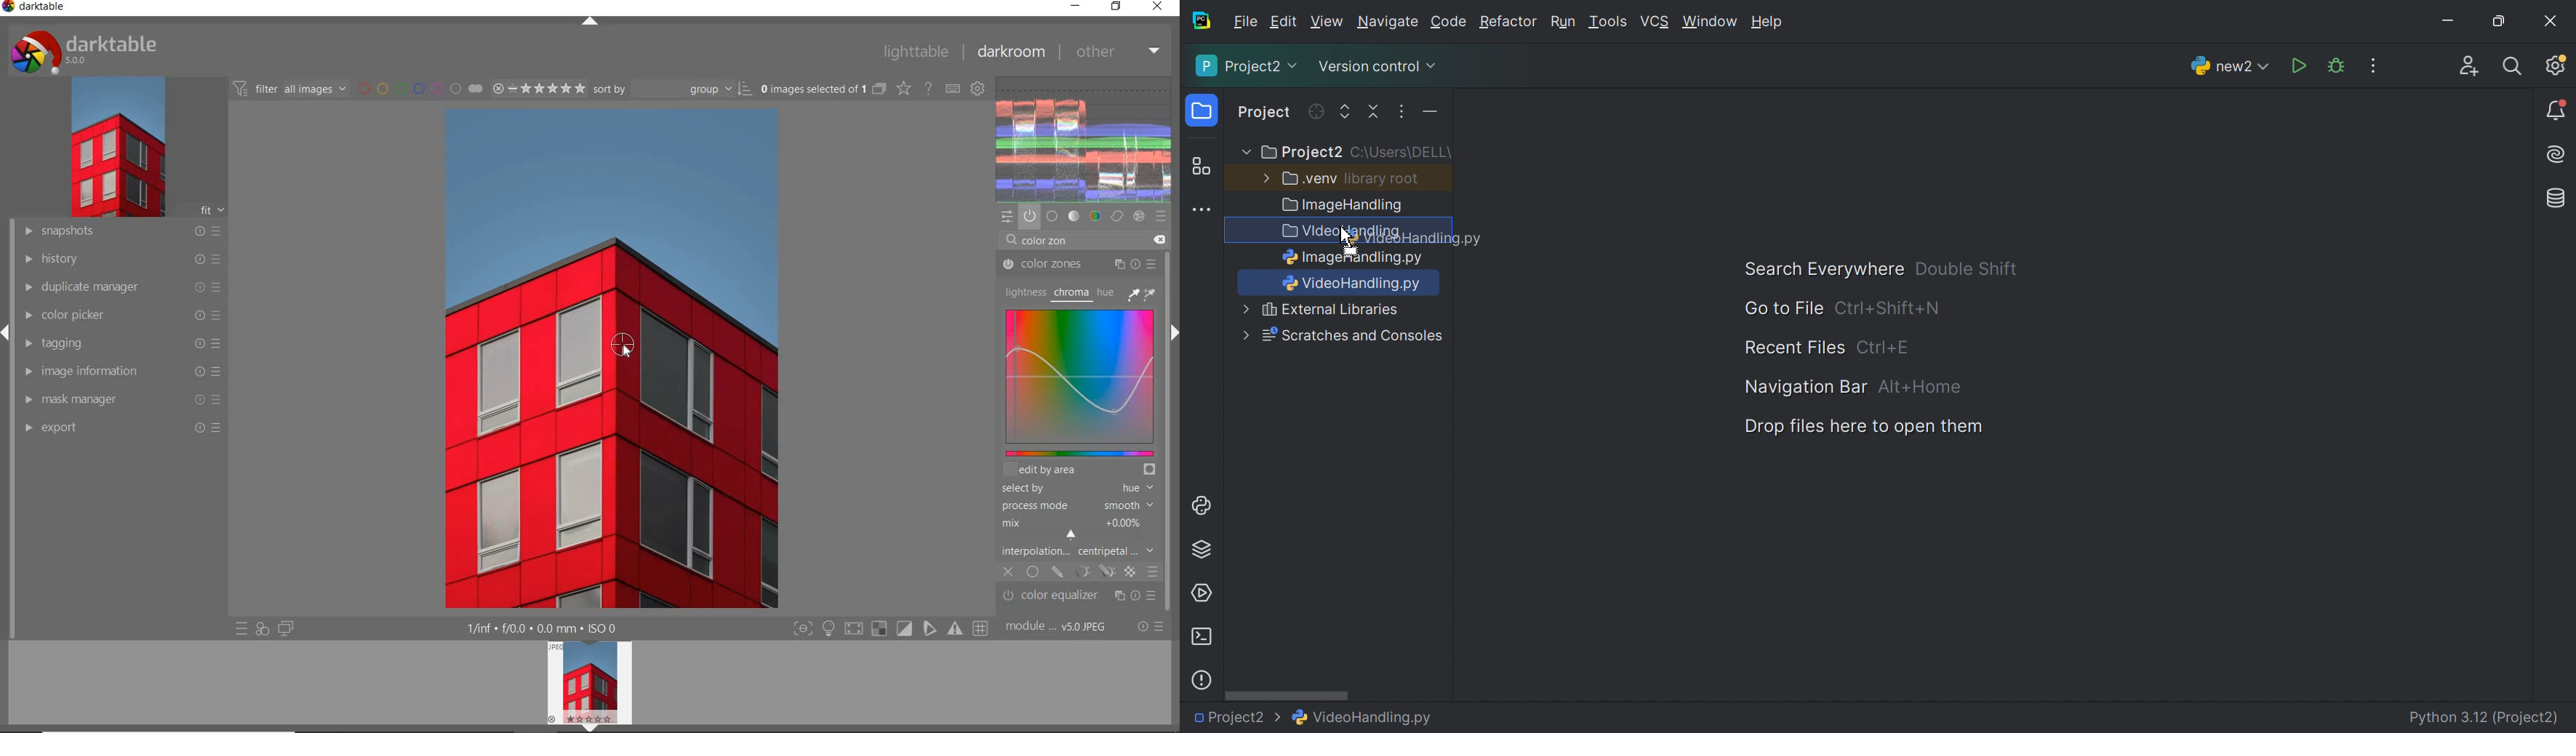  I want to click on File, so click(1246, 22).